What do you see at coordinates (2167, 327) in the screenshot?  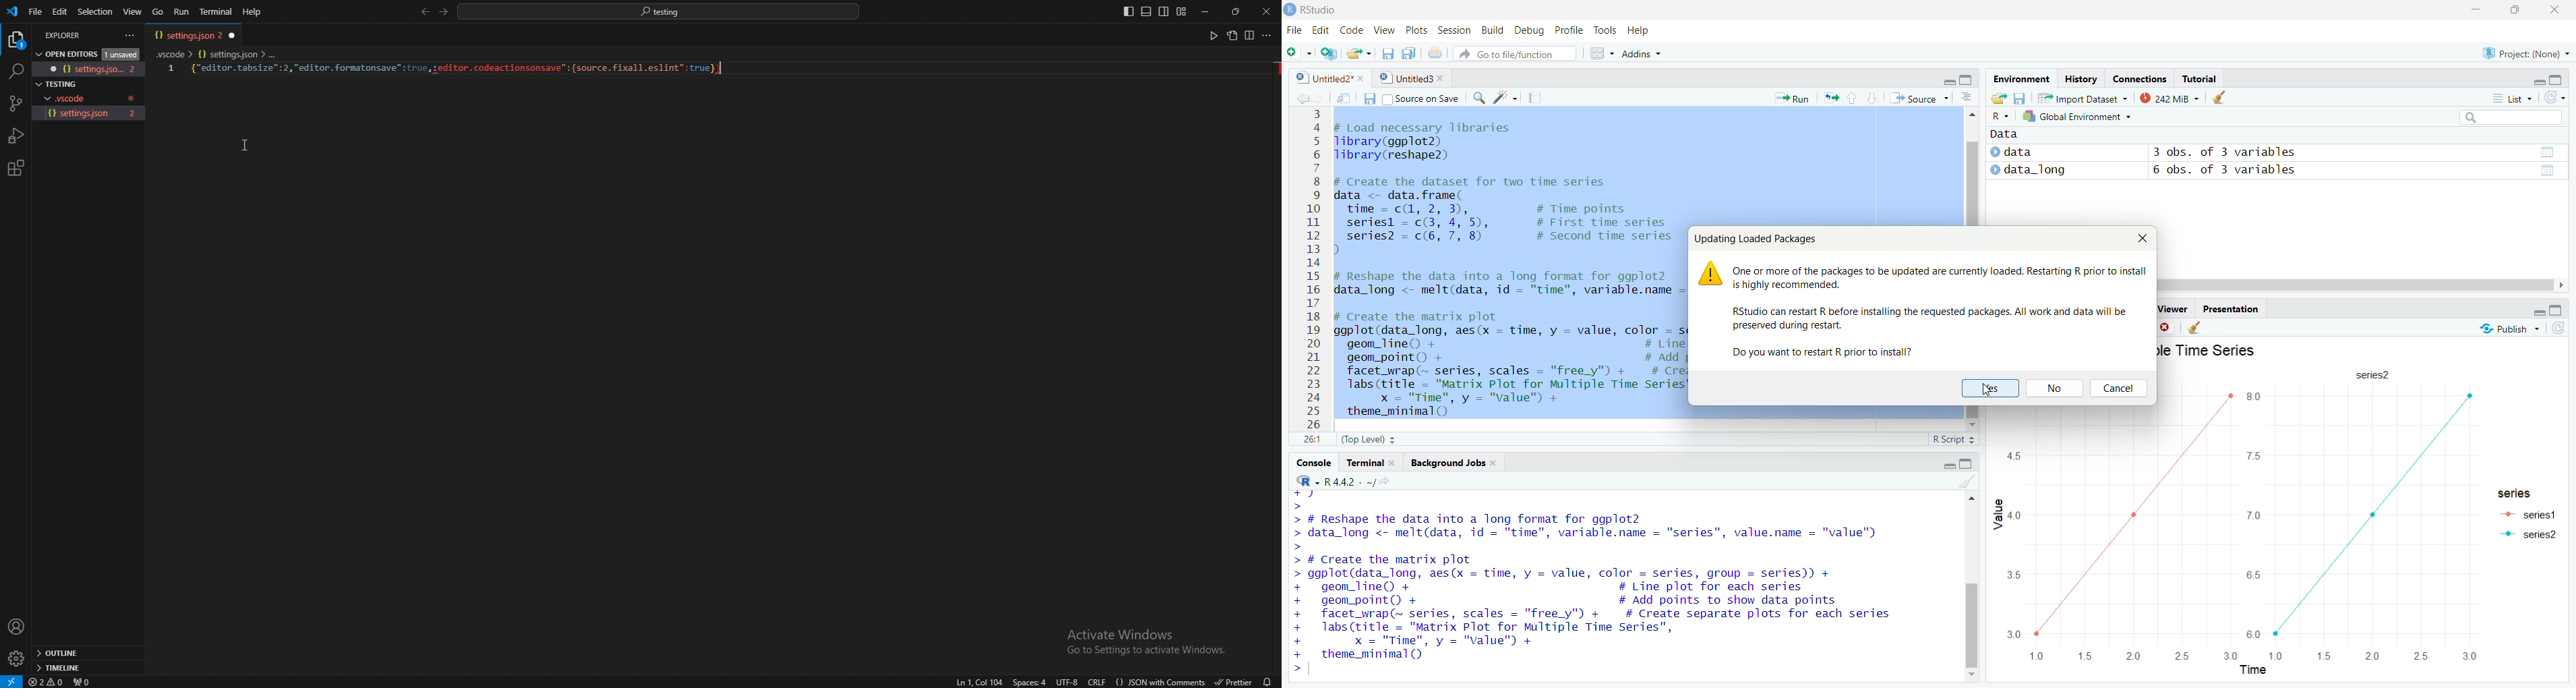 I see `close` at bounding box center [2167, 327].